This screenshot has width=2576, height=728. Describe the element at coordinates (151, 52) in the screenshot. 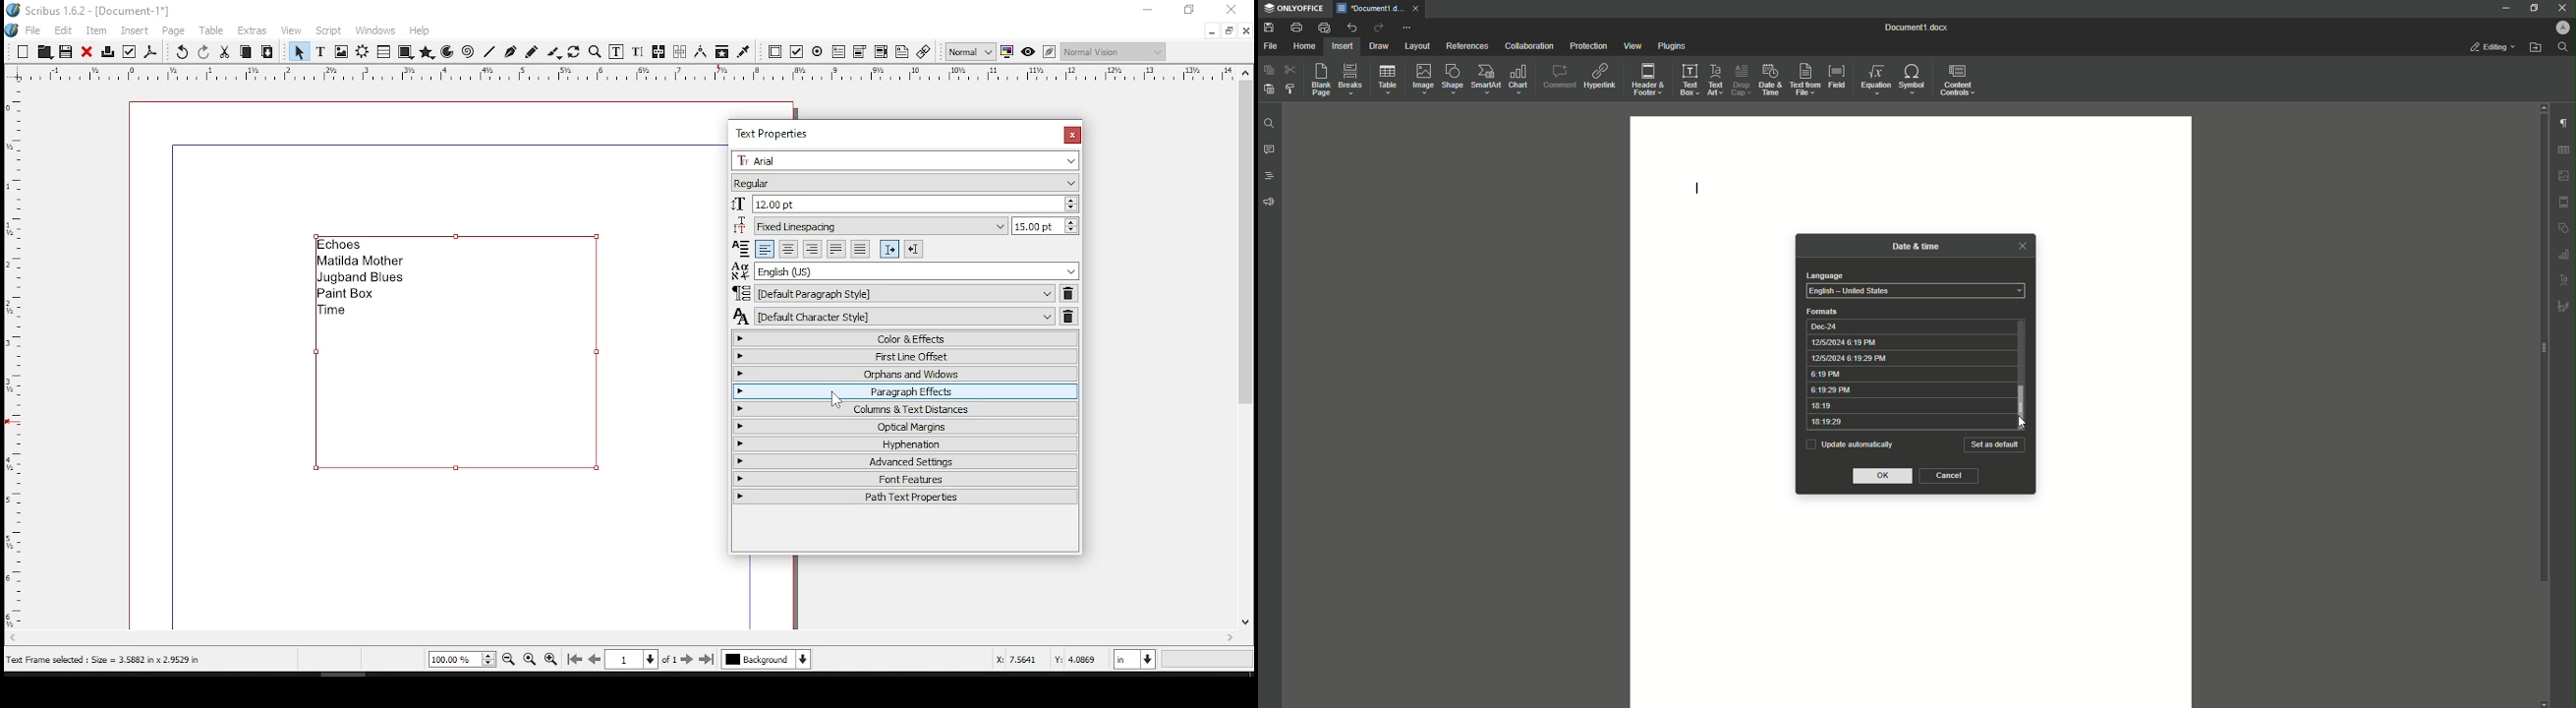

I see `save as pdf` at that location.